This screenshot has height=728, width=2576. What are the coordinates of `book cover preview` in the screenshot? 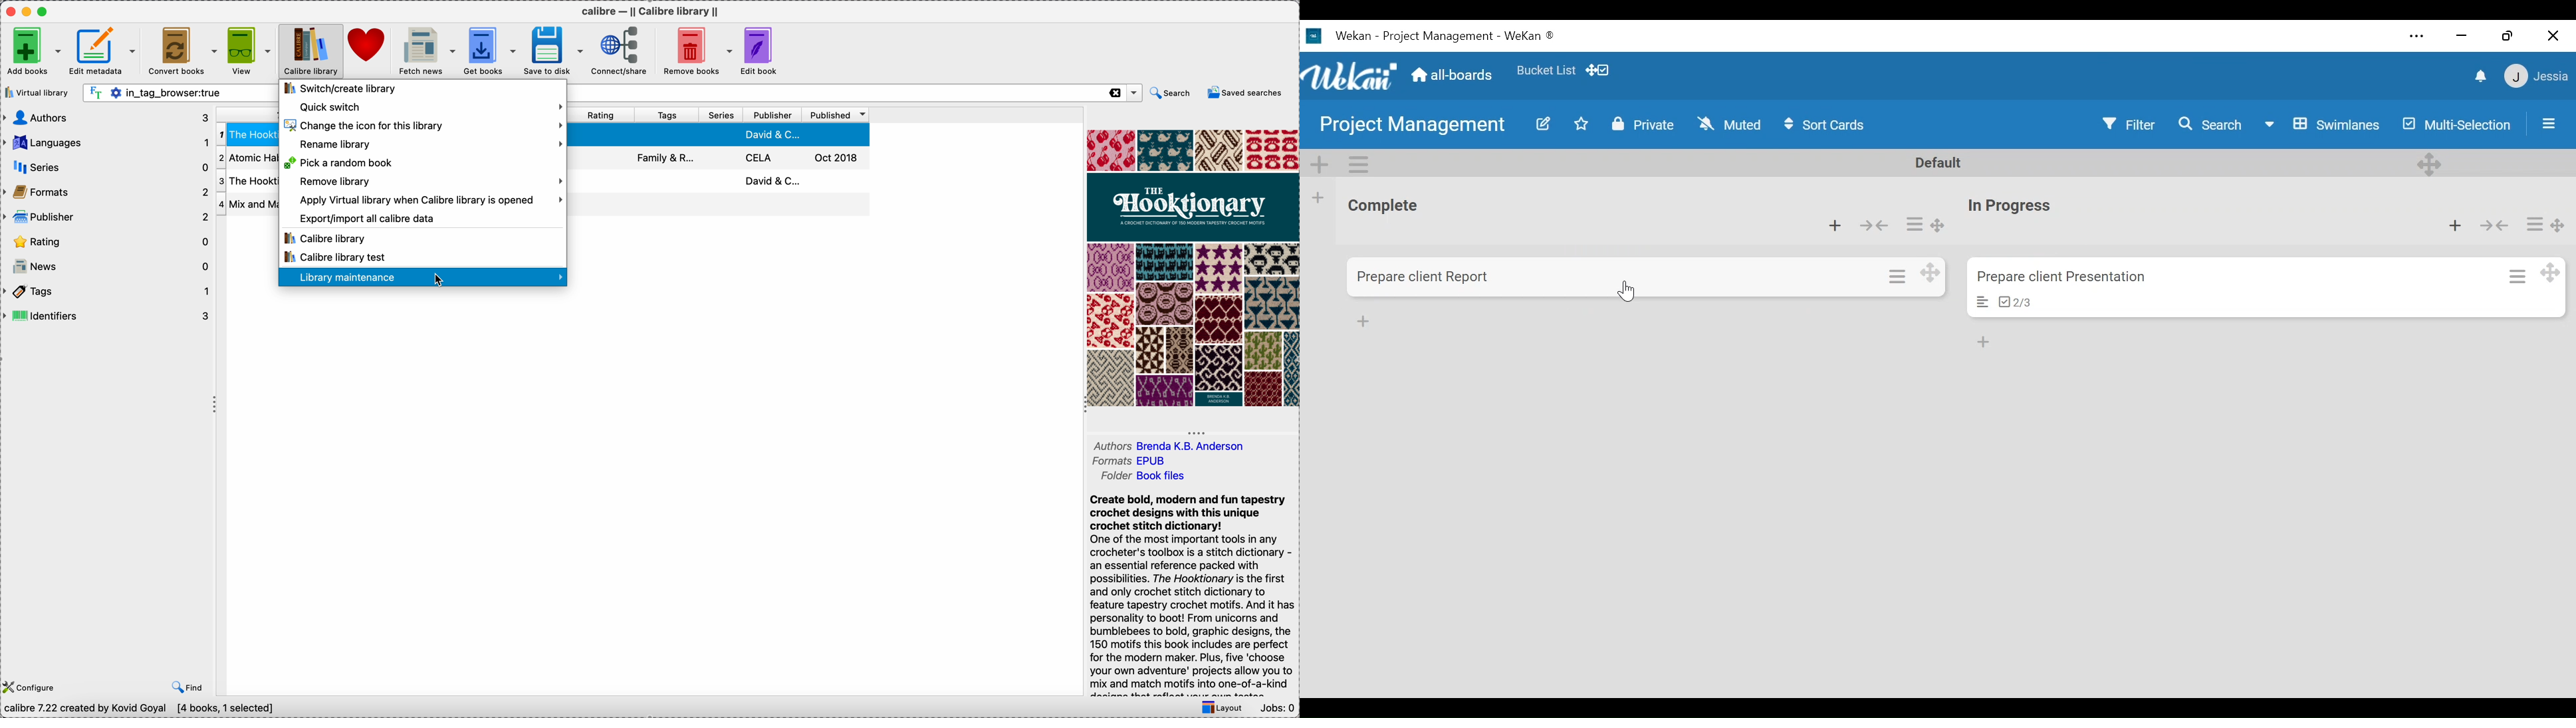 It's located at (1191, 268).